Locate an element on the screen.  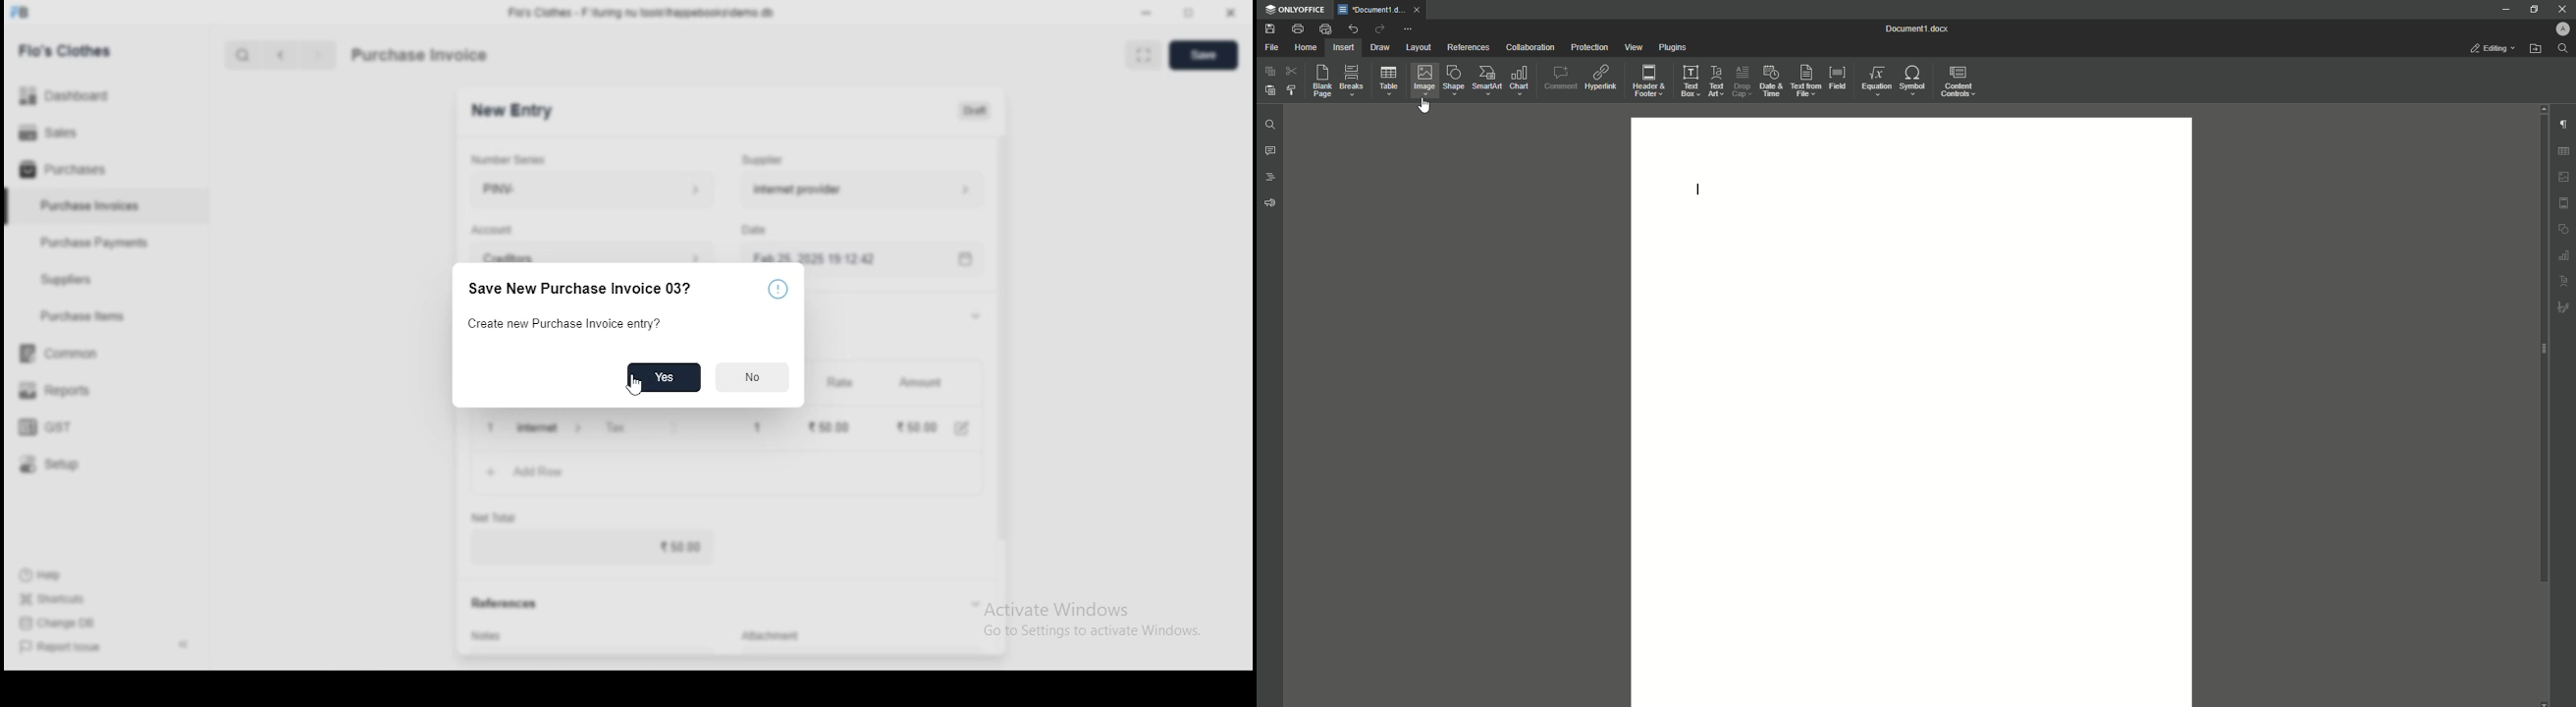
Quick Print is located at coordinates (1325, 30).